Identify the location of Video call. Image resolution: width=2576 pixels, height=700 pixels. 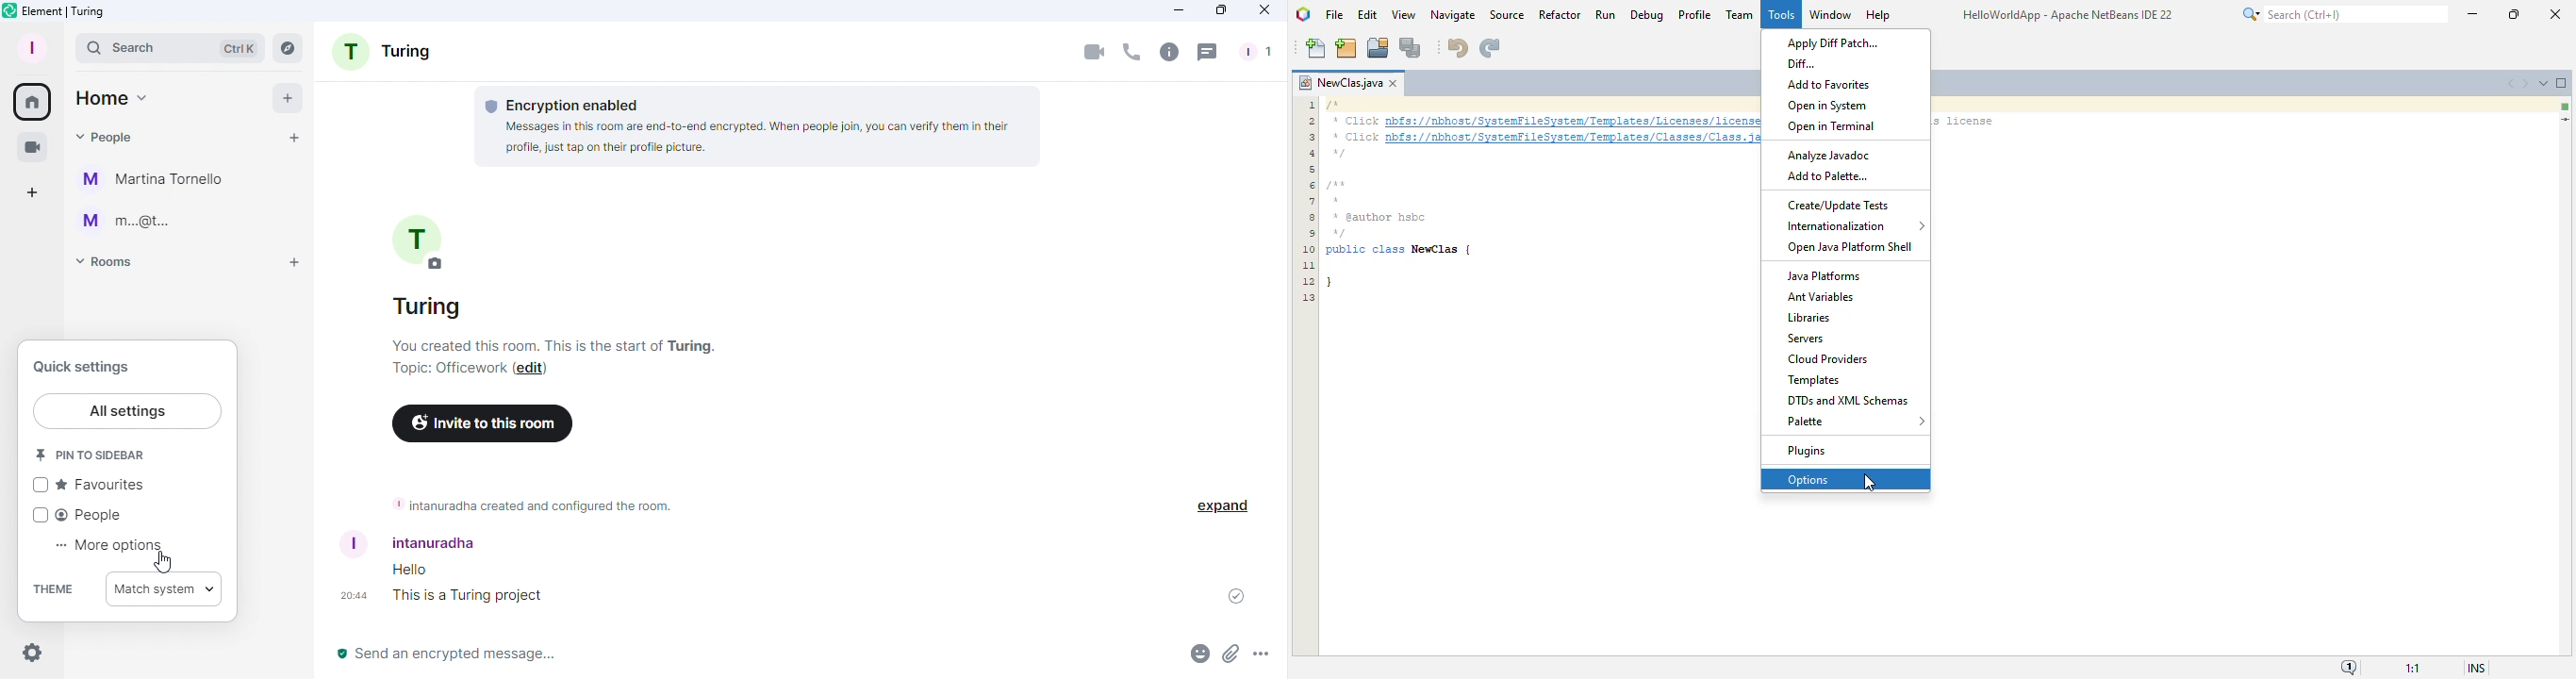
(1091, 55).